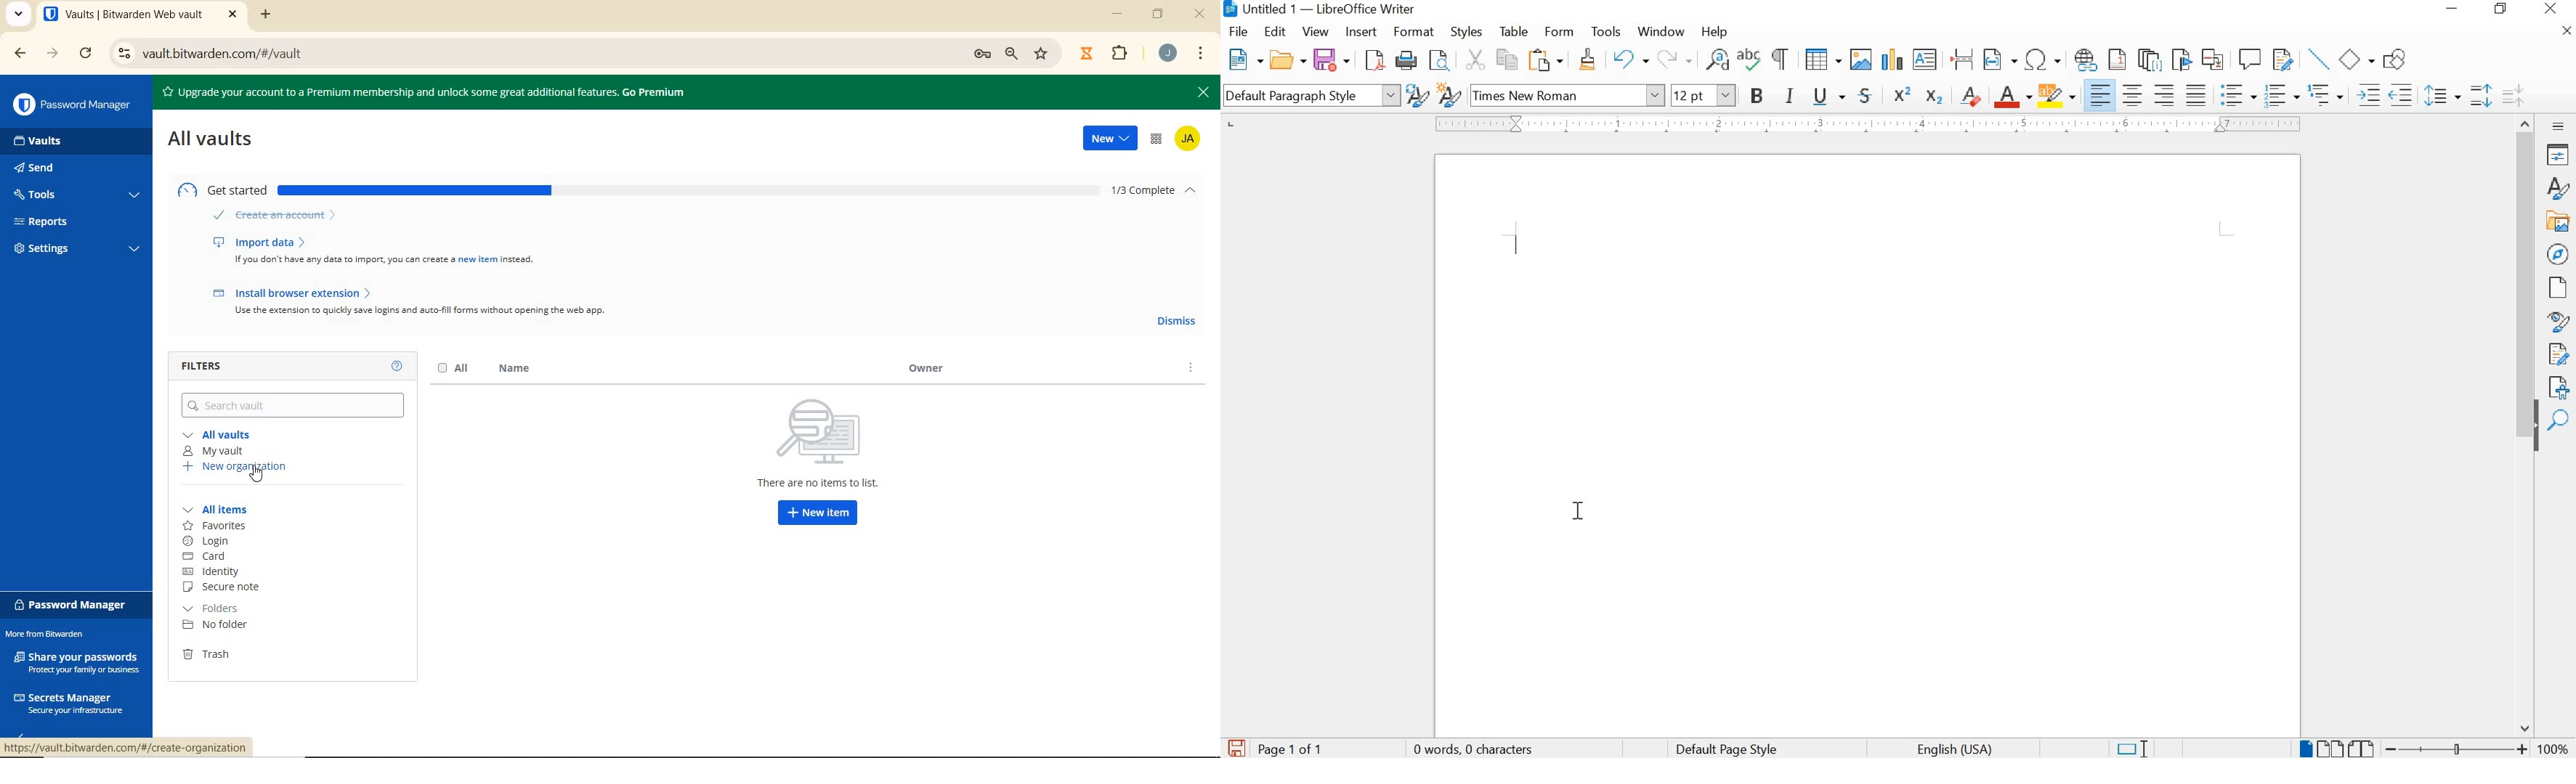 This screenshot has height=784, width=2576. What do you see at coordinates (2319, 60) in the screenshot?
I see `INSERT LINE` at bounding box center [2319, 60].